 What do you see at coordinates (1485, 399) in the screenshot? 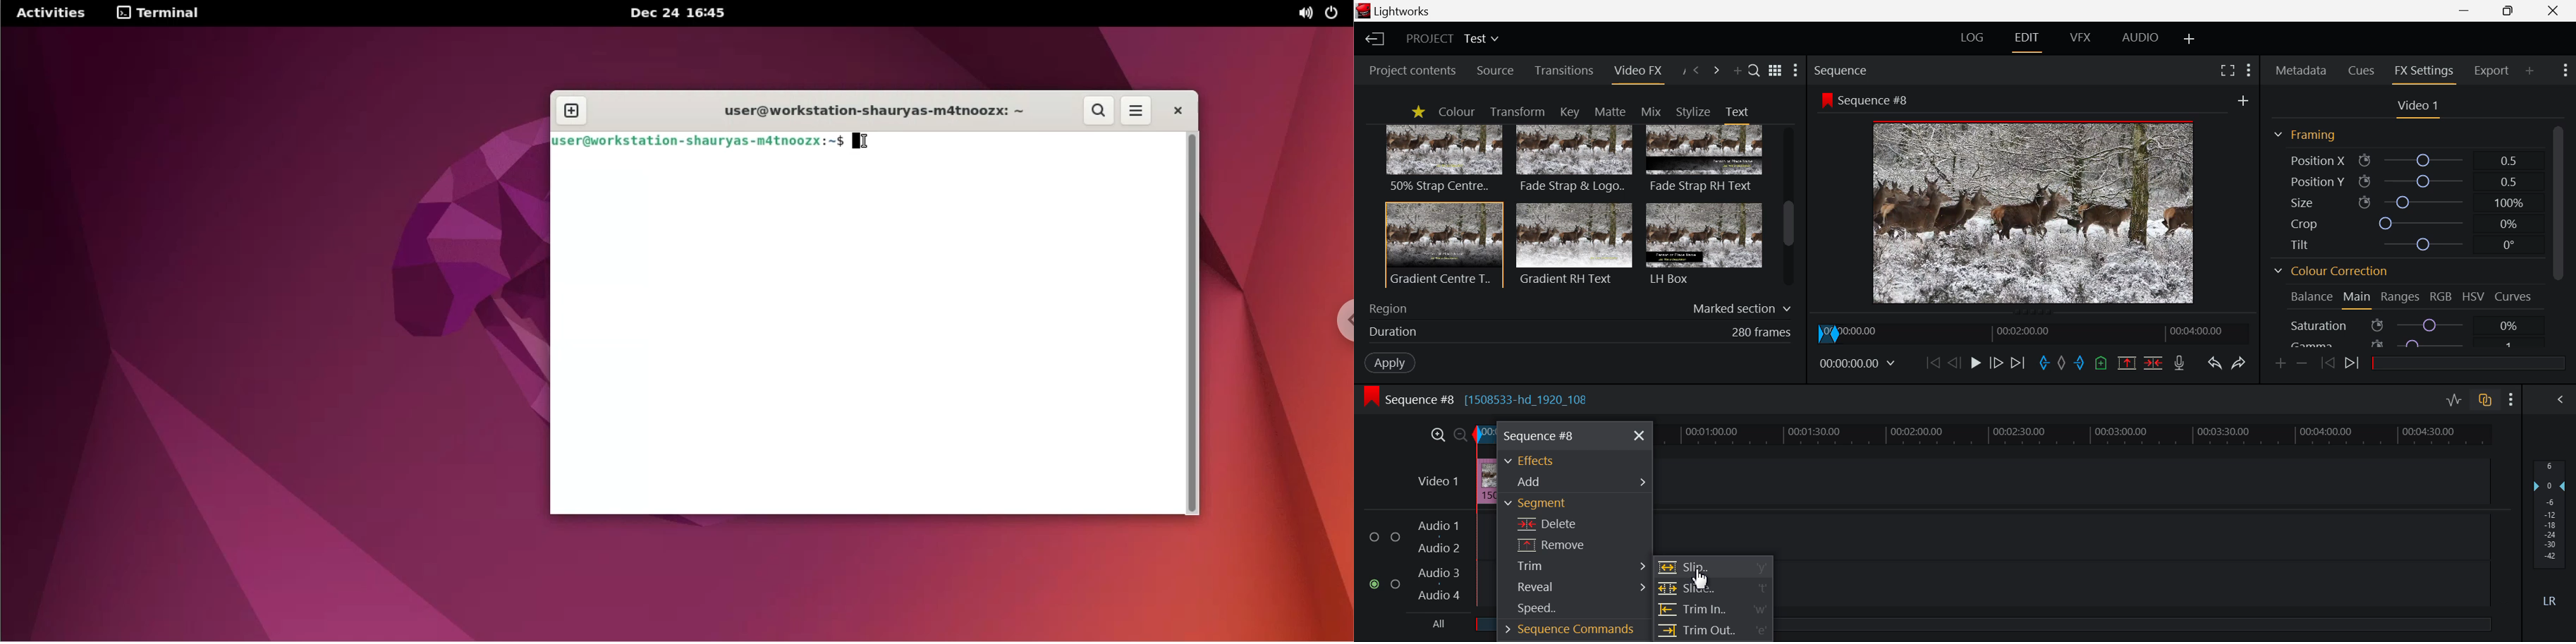
I see `Sequence #8 [1508533-hd_1920_108` at bounding box center [1485, 399].